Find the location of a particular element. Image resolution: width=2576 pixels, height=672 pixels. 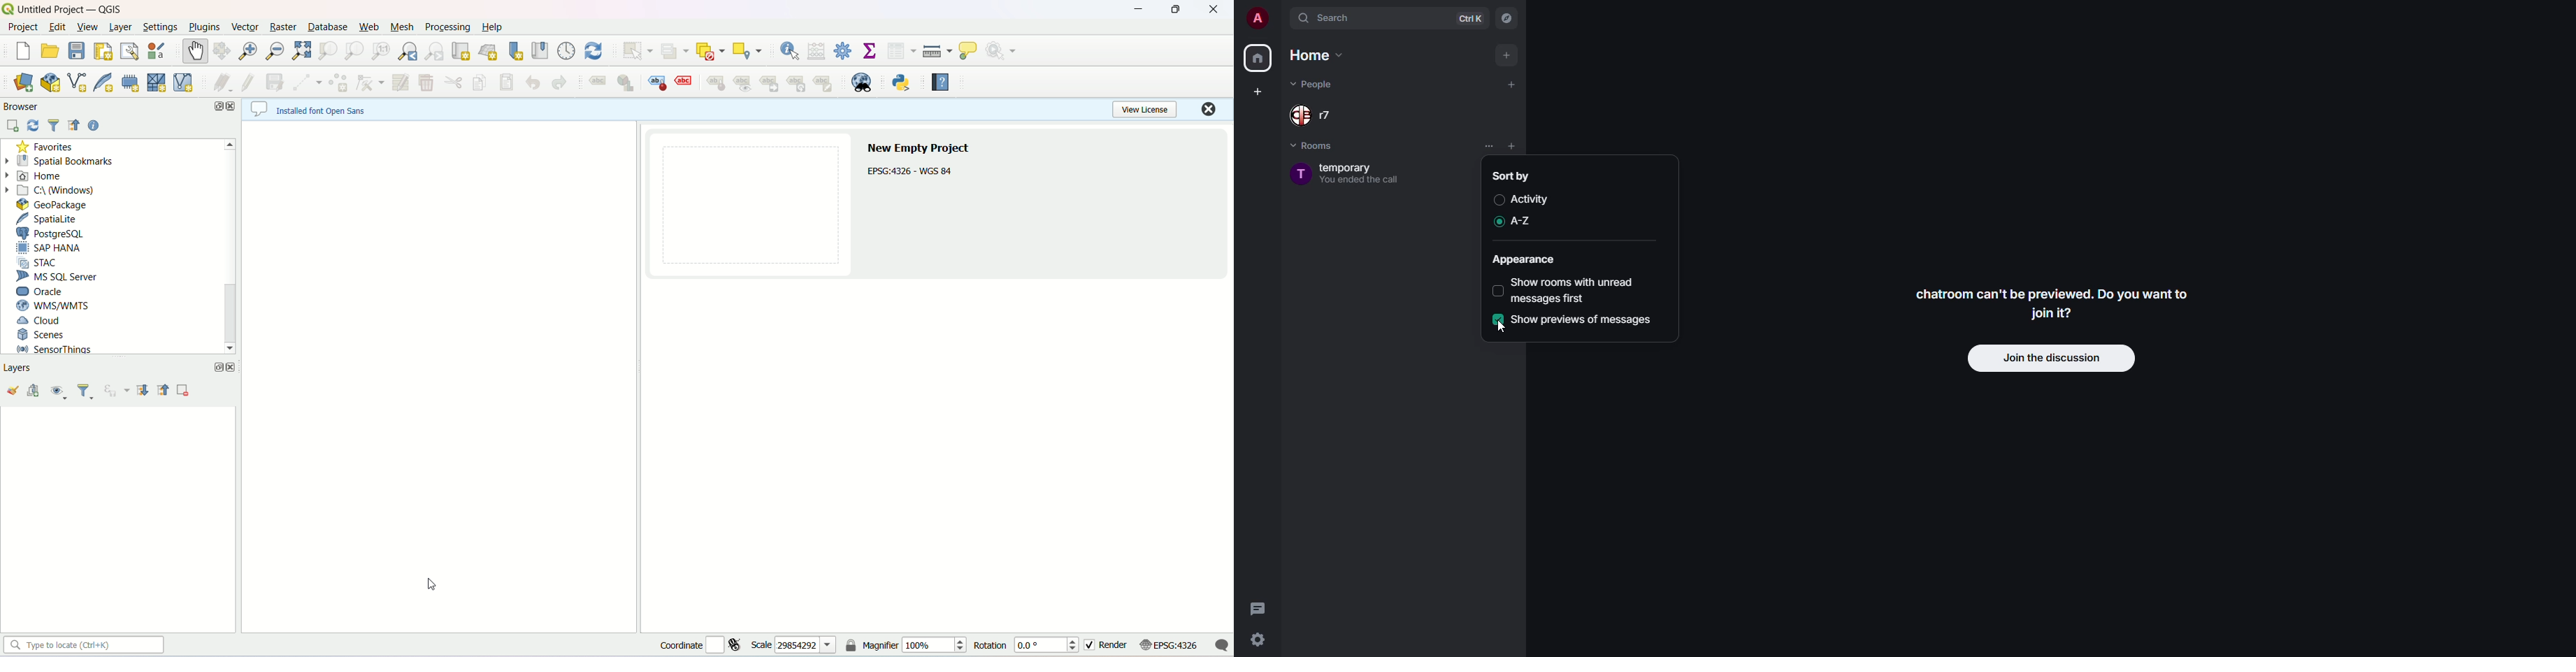

navigator is located at coordinates (1505, 20).